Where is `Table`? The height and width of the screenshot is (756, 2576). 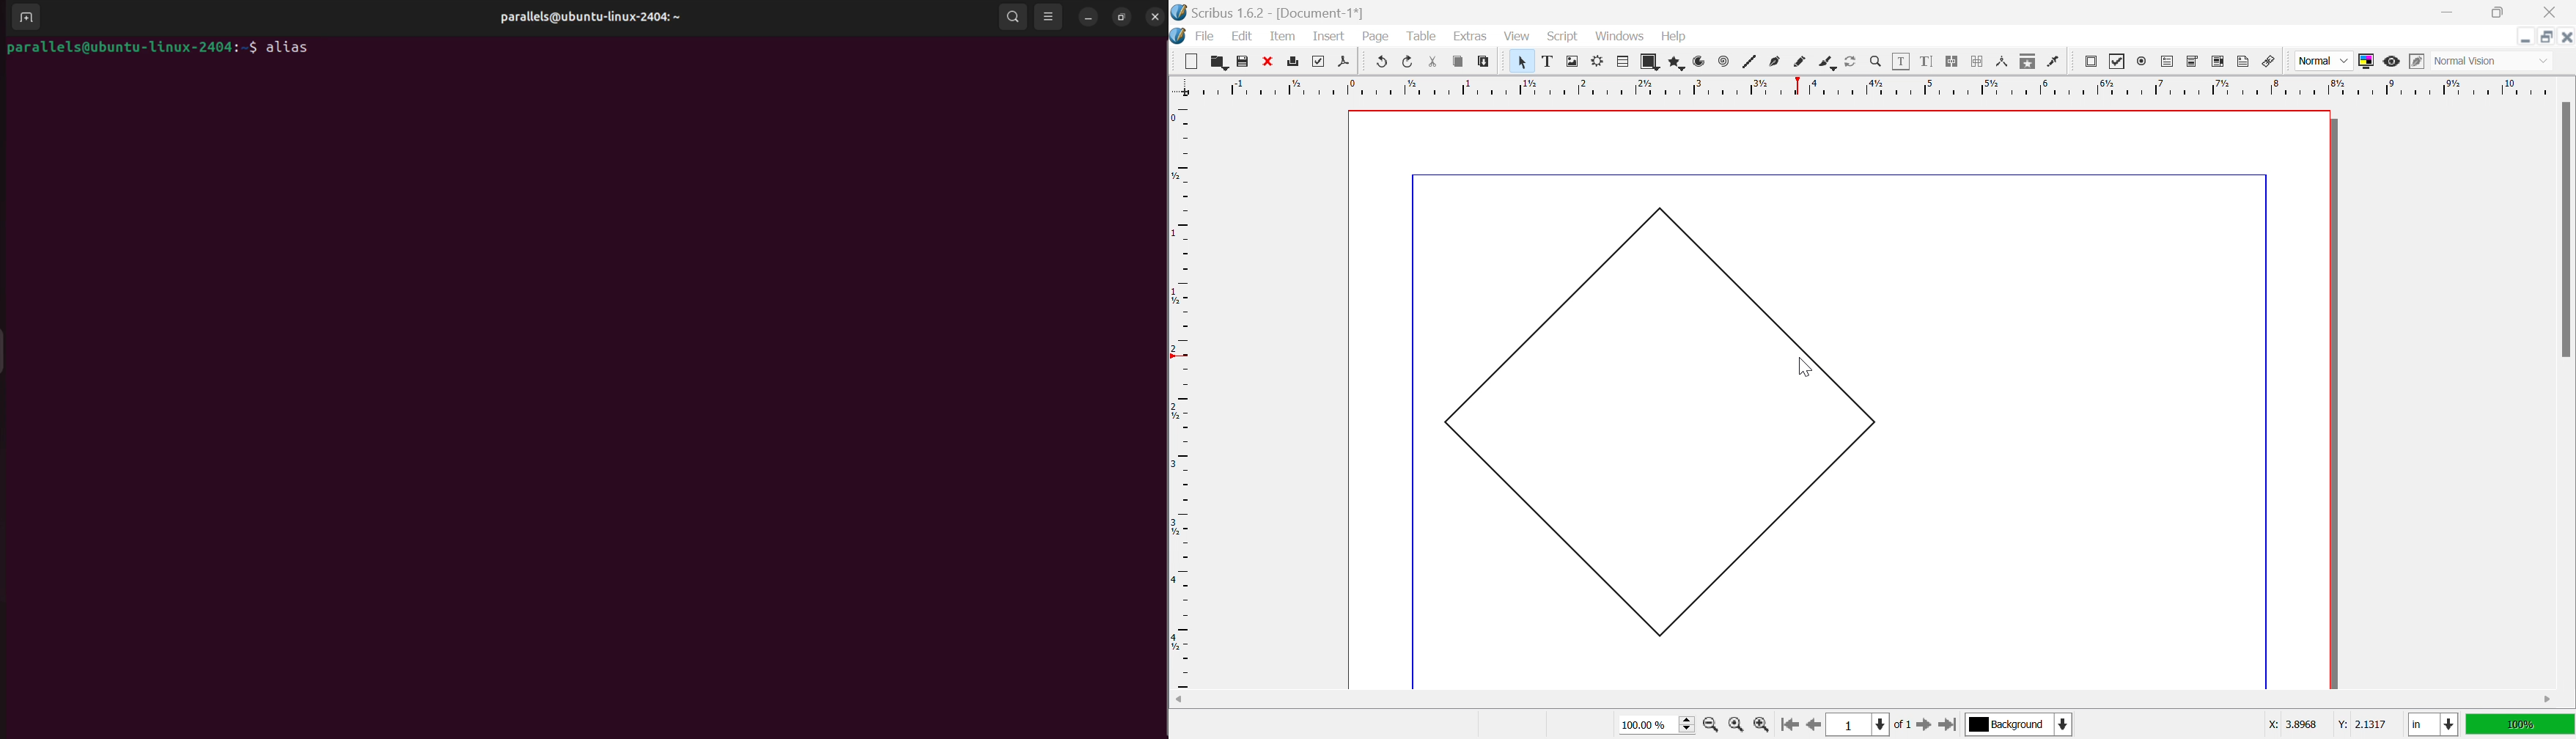 Table is located at coordinates (1624, 62).